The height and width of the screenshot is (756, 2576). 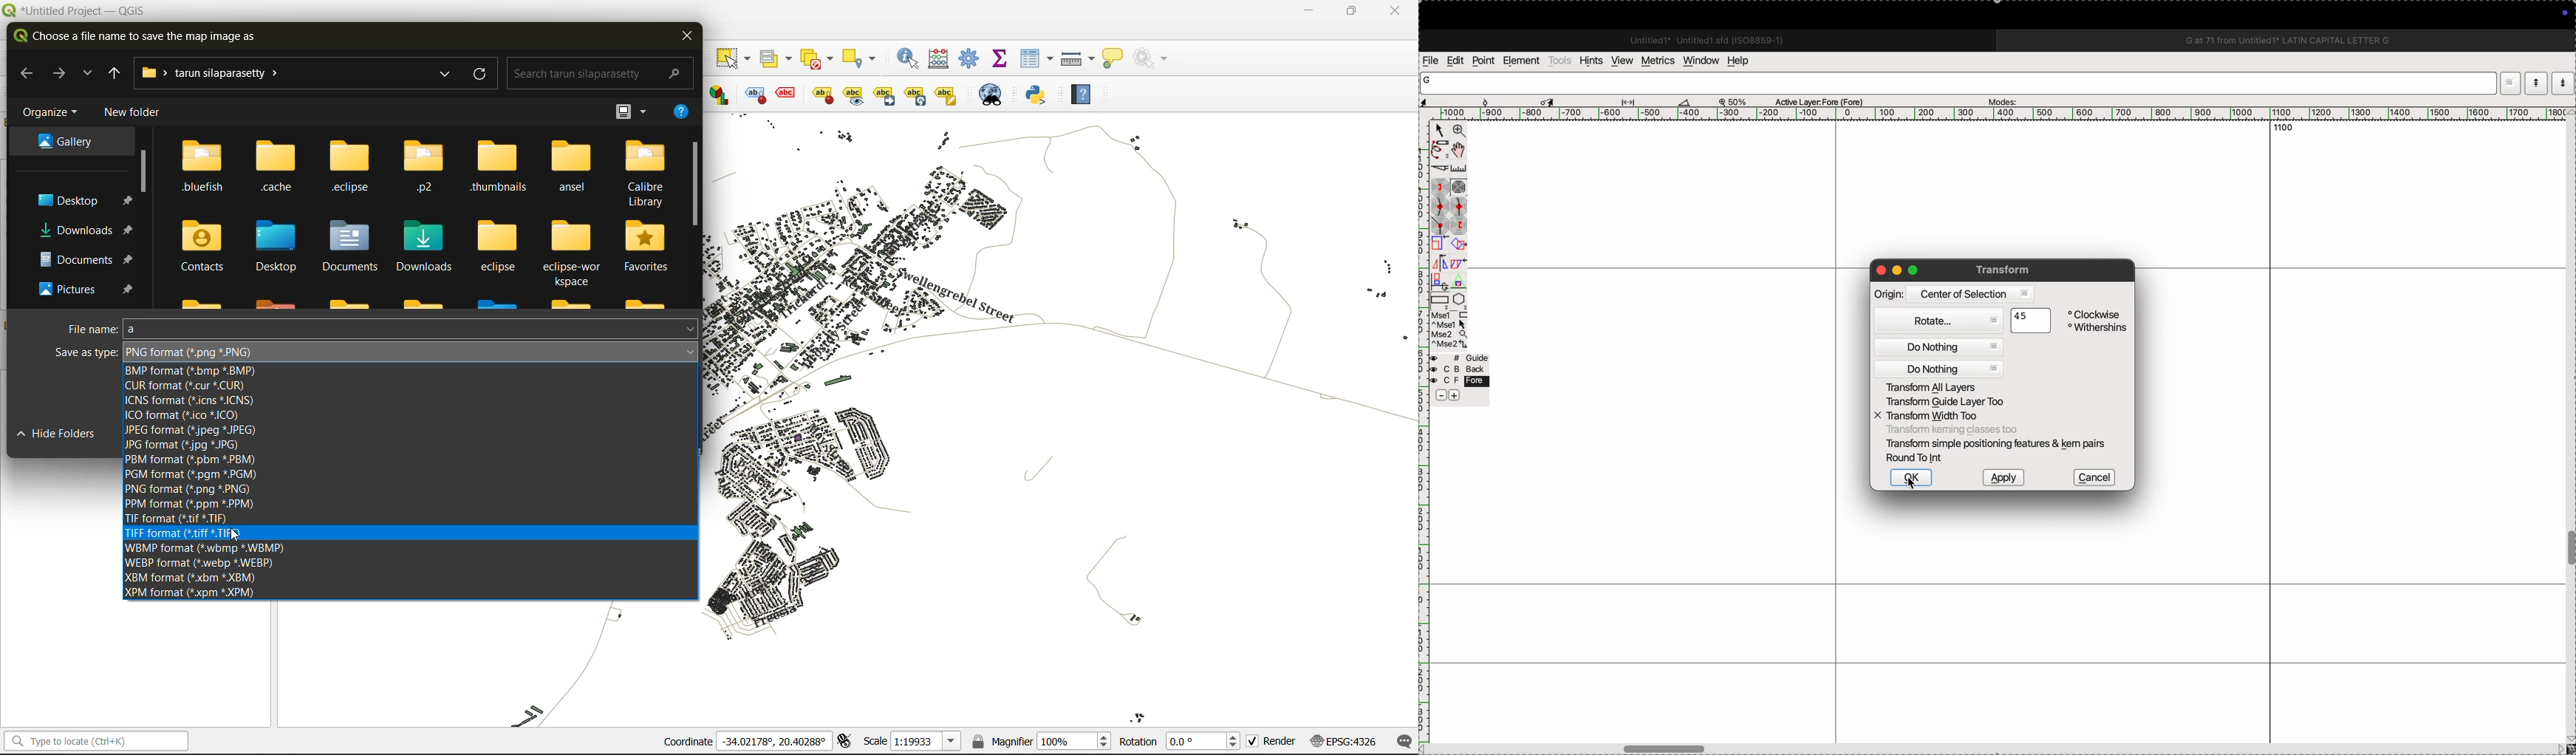 What do you see at coordinates (1449, 325) in the screenshot?
I see `left mouse button + Ctrl` at bounding box center [1449, 325].